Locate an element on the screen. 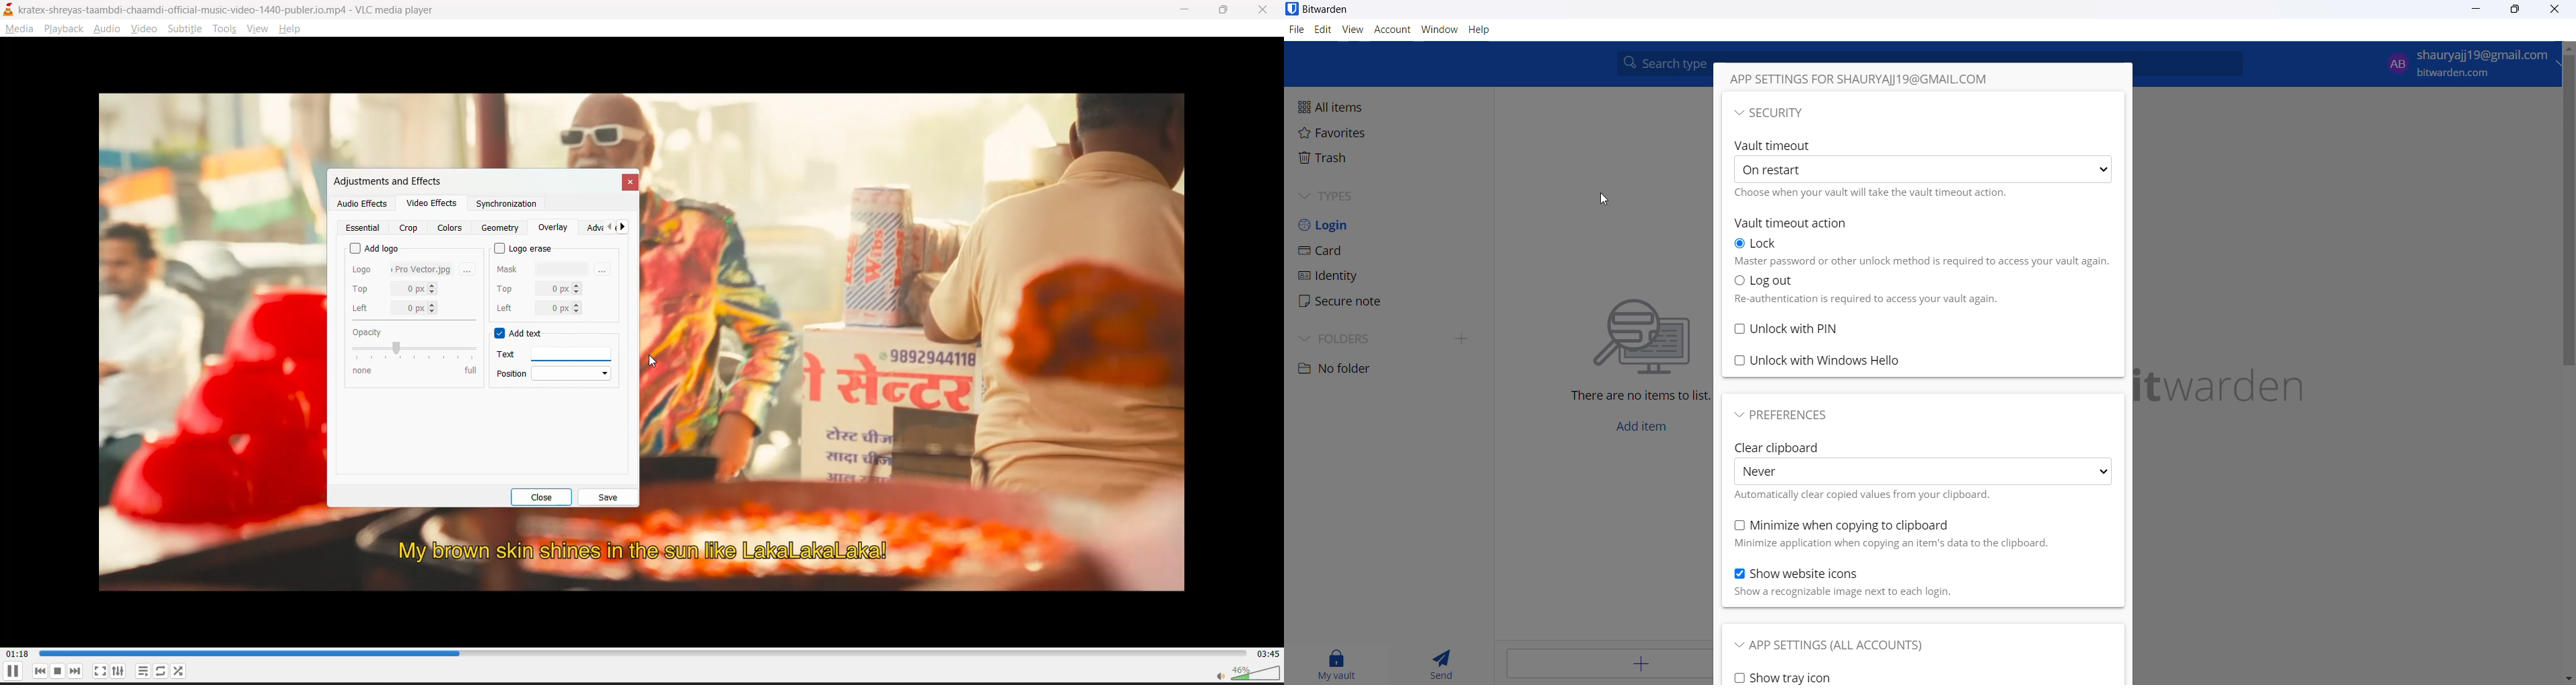 The image size is (2576, 700). folders is located at coordinates (1390, 338).